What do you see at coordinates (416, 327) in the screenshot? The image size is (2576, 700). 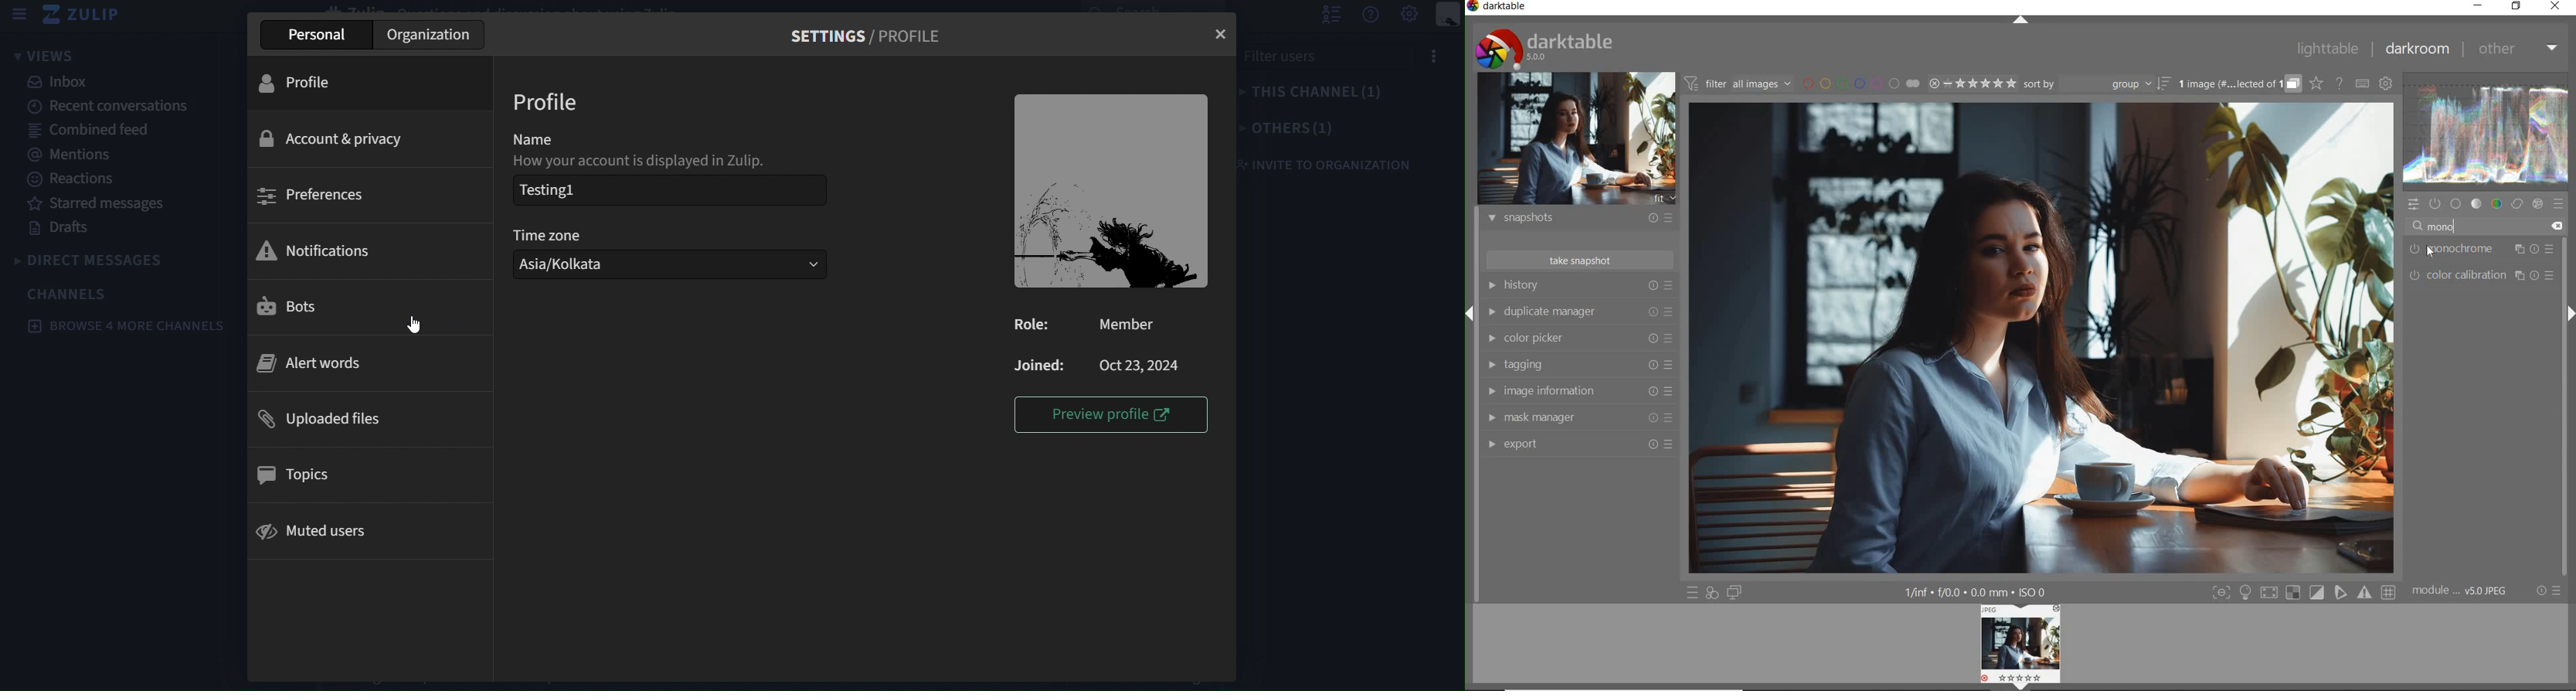 I see `cursor` at bounding box center [416, 327].